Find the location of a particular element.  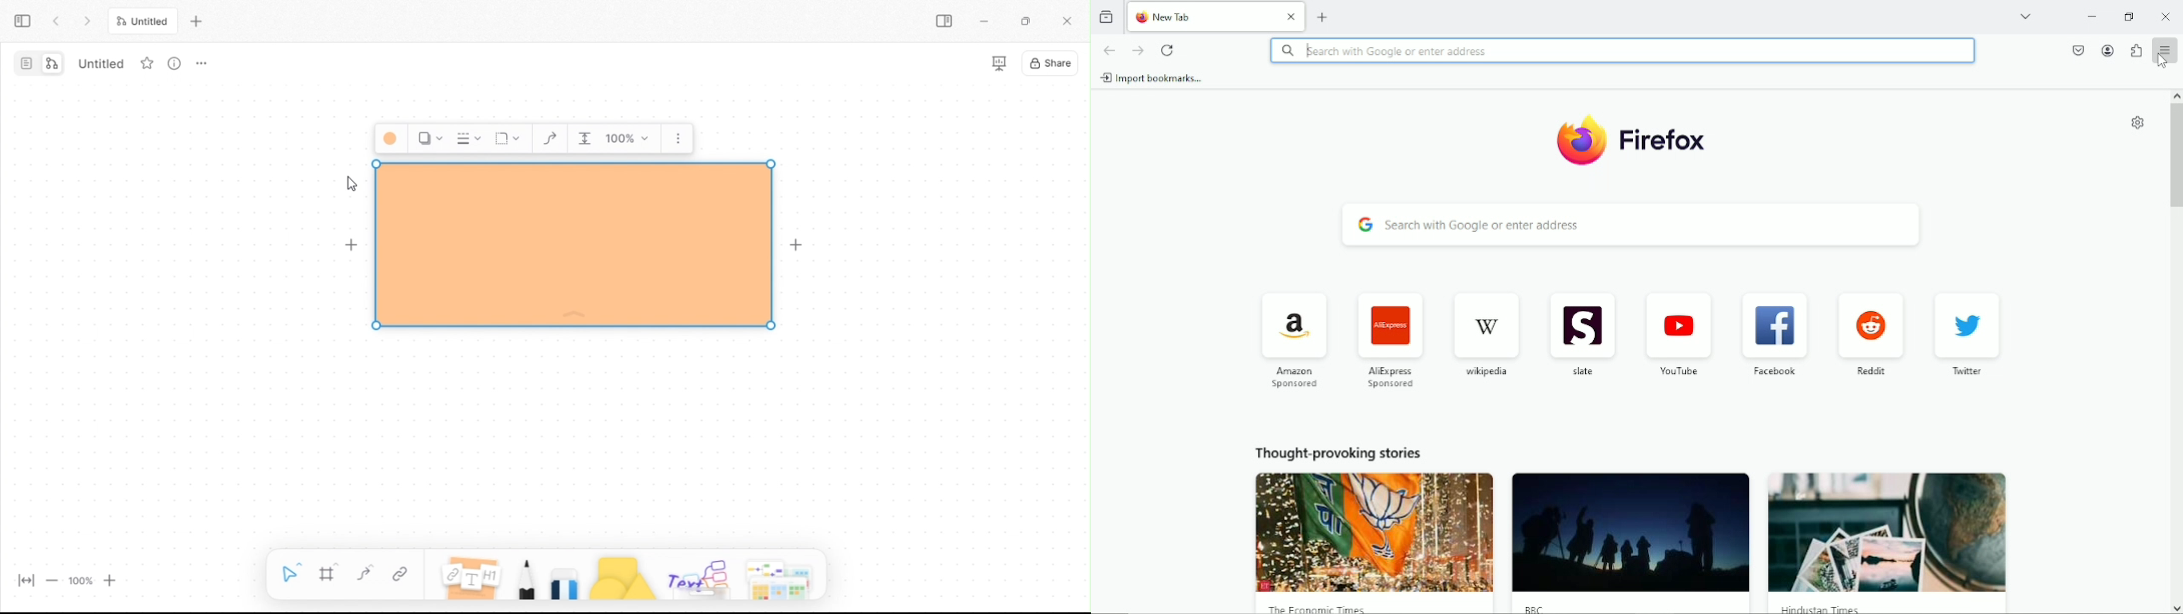

View recent browsing is located at coordinates (1108, 15).